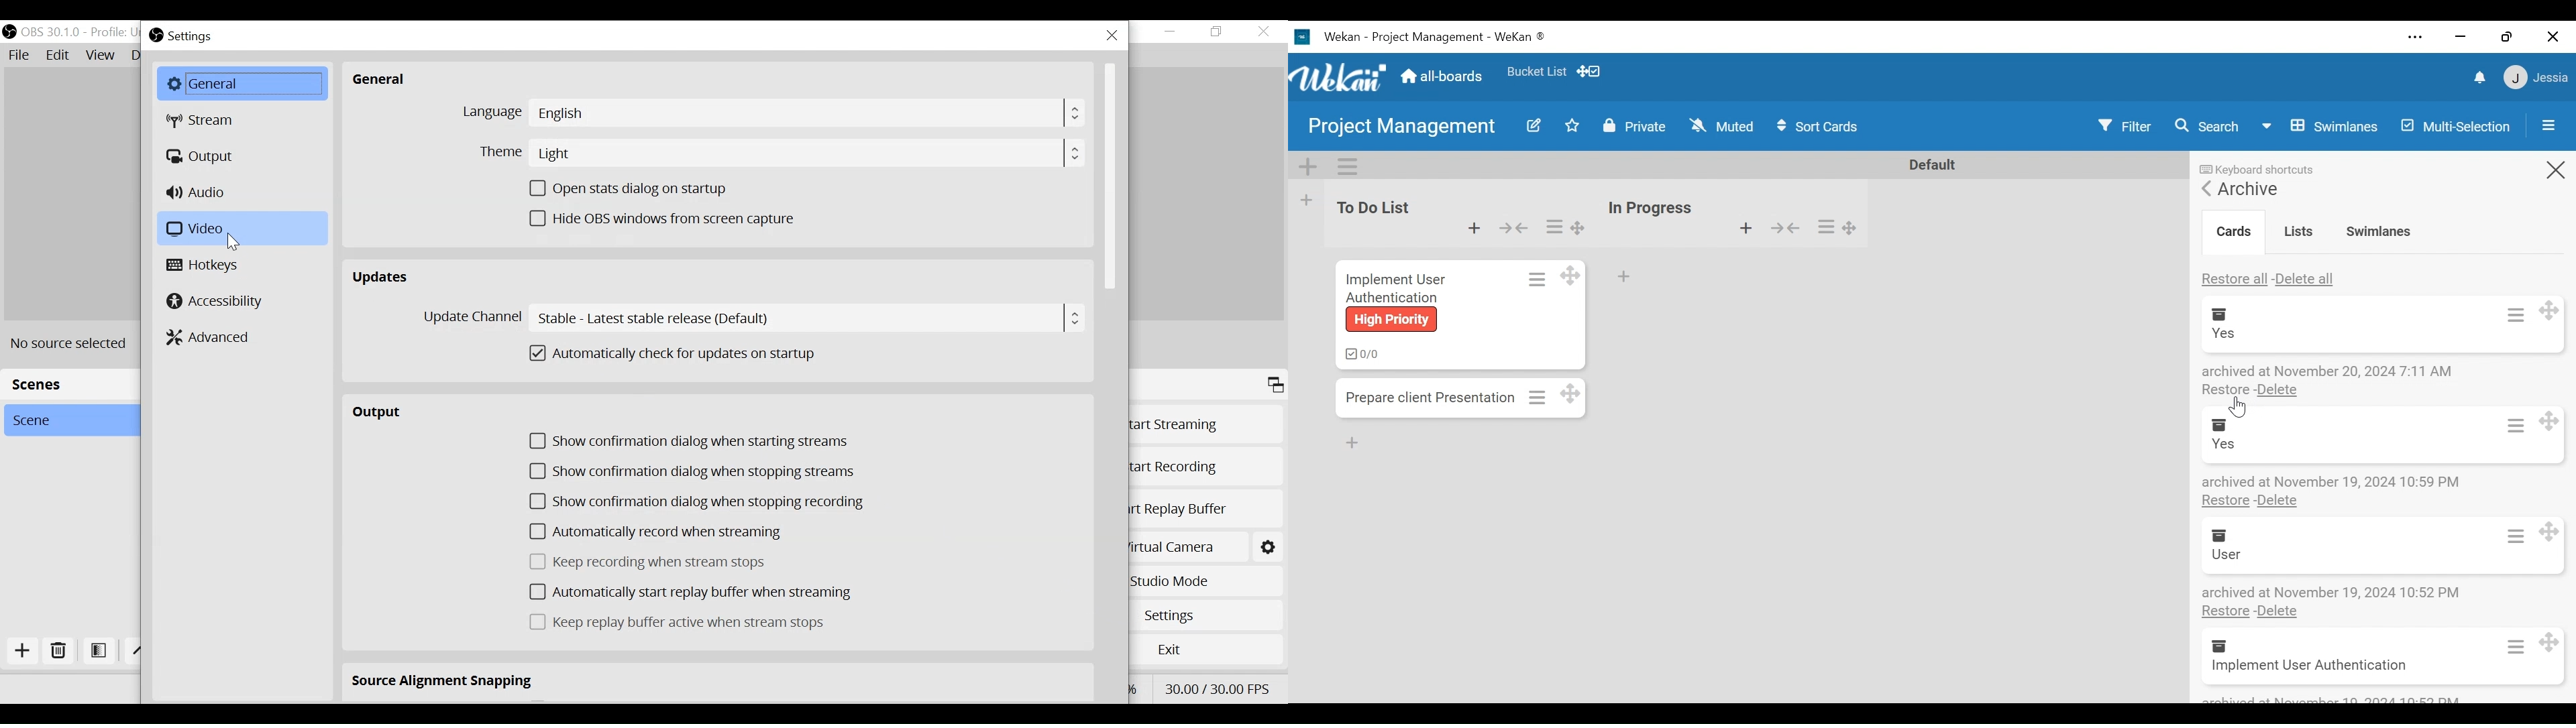 Image resolution: width=2576 pixels, height=728 pixels. Describe the element at coordinates (21, 56) in the screenshot. I see `File` at that location.